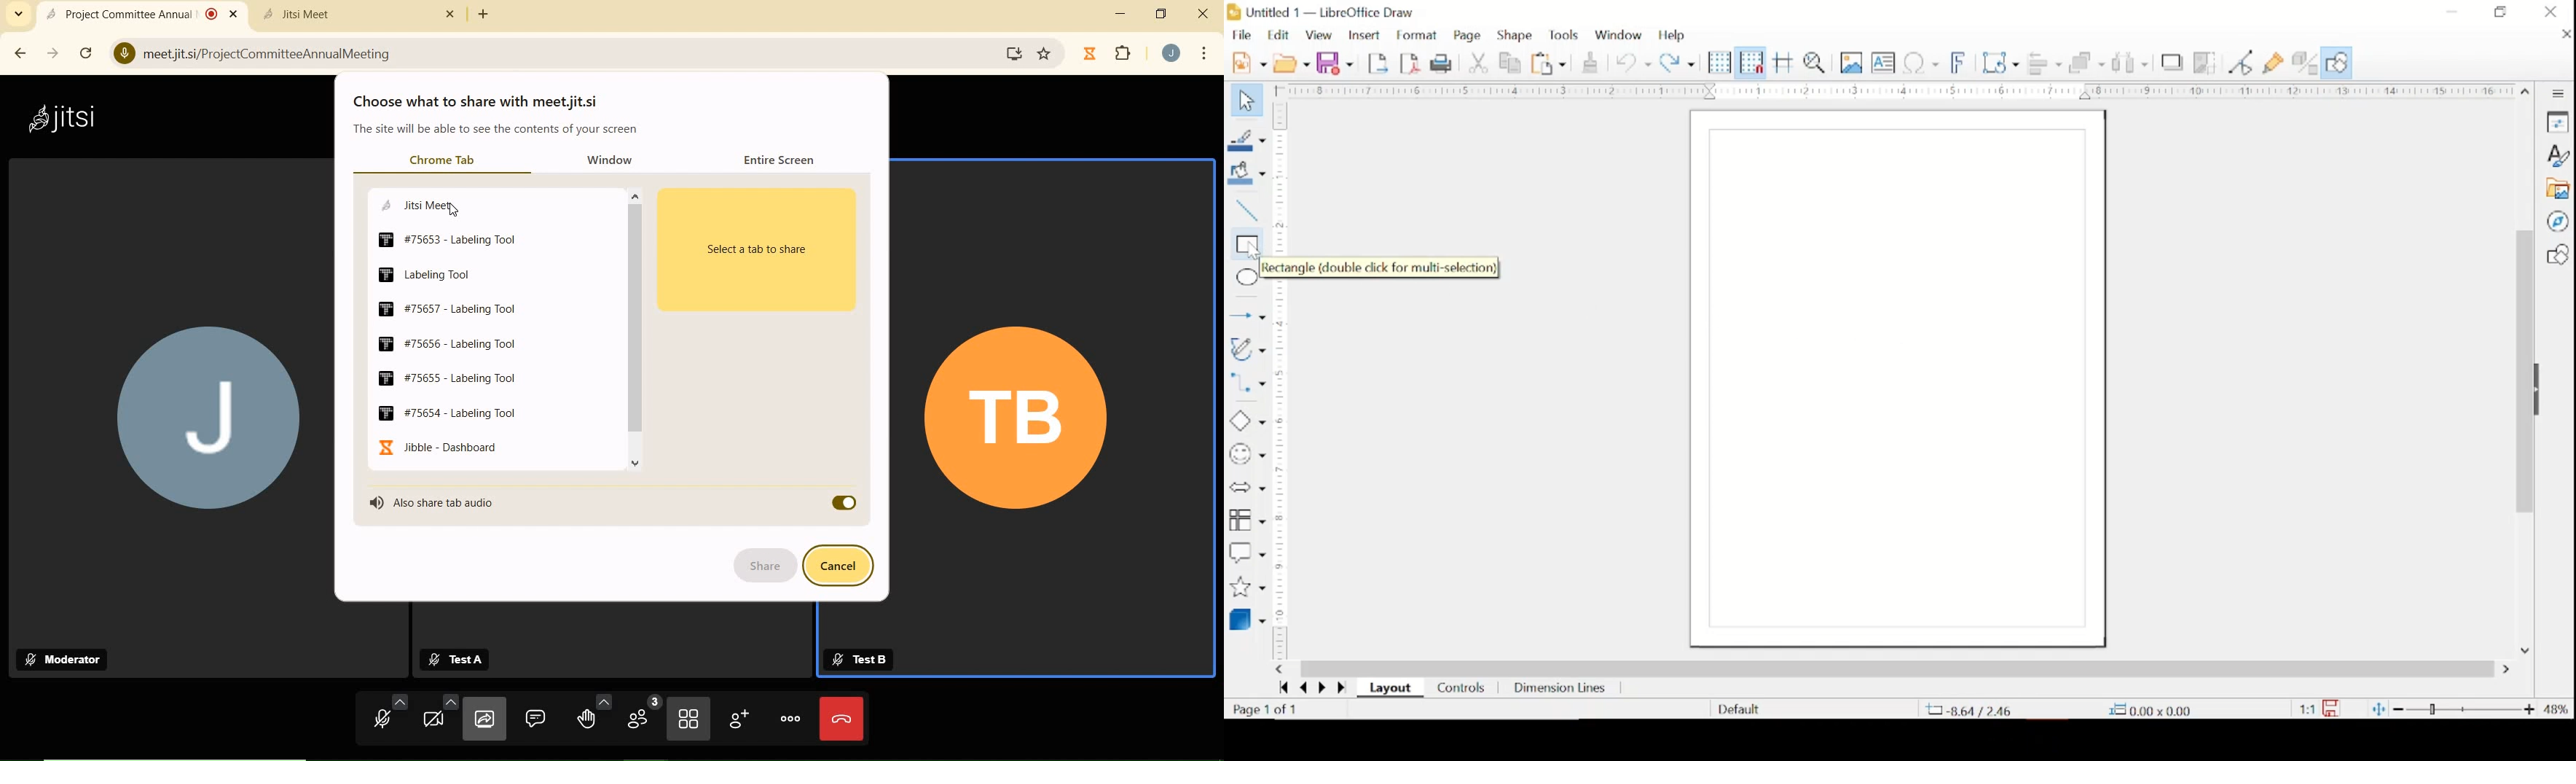 The image size is (2576, 784). What do you see at coordinates (1898, 378) in the screenshot?
I see `blank canvas` at bounding box center [1898, 378].